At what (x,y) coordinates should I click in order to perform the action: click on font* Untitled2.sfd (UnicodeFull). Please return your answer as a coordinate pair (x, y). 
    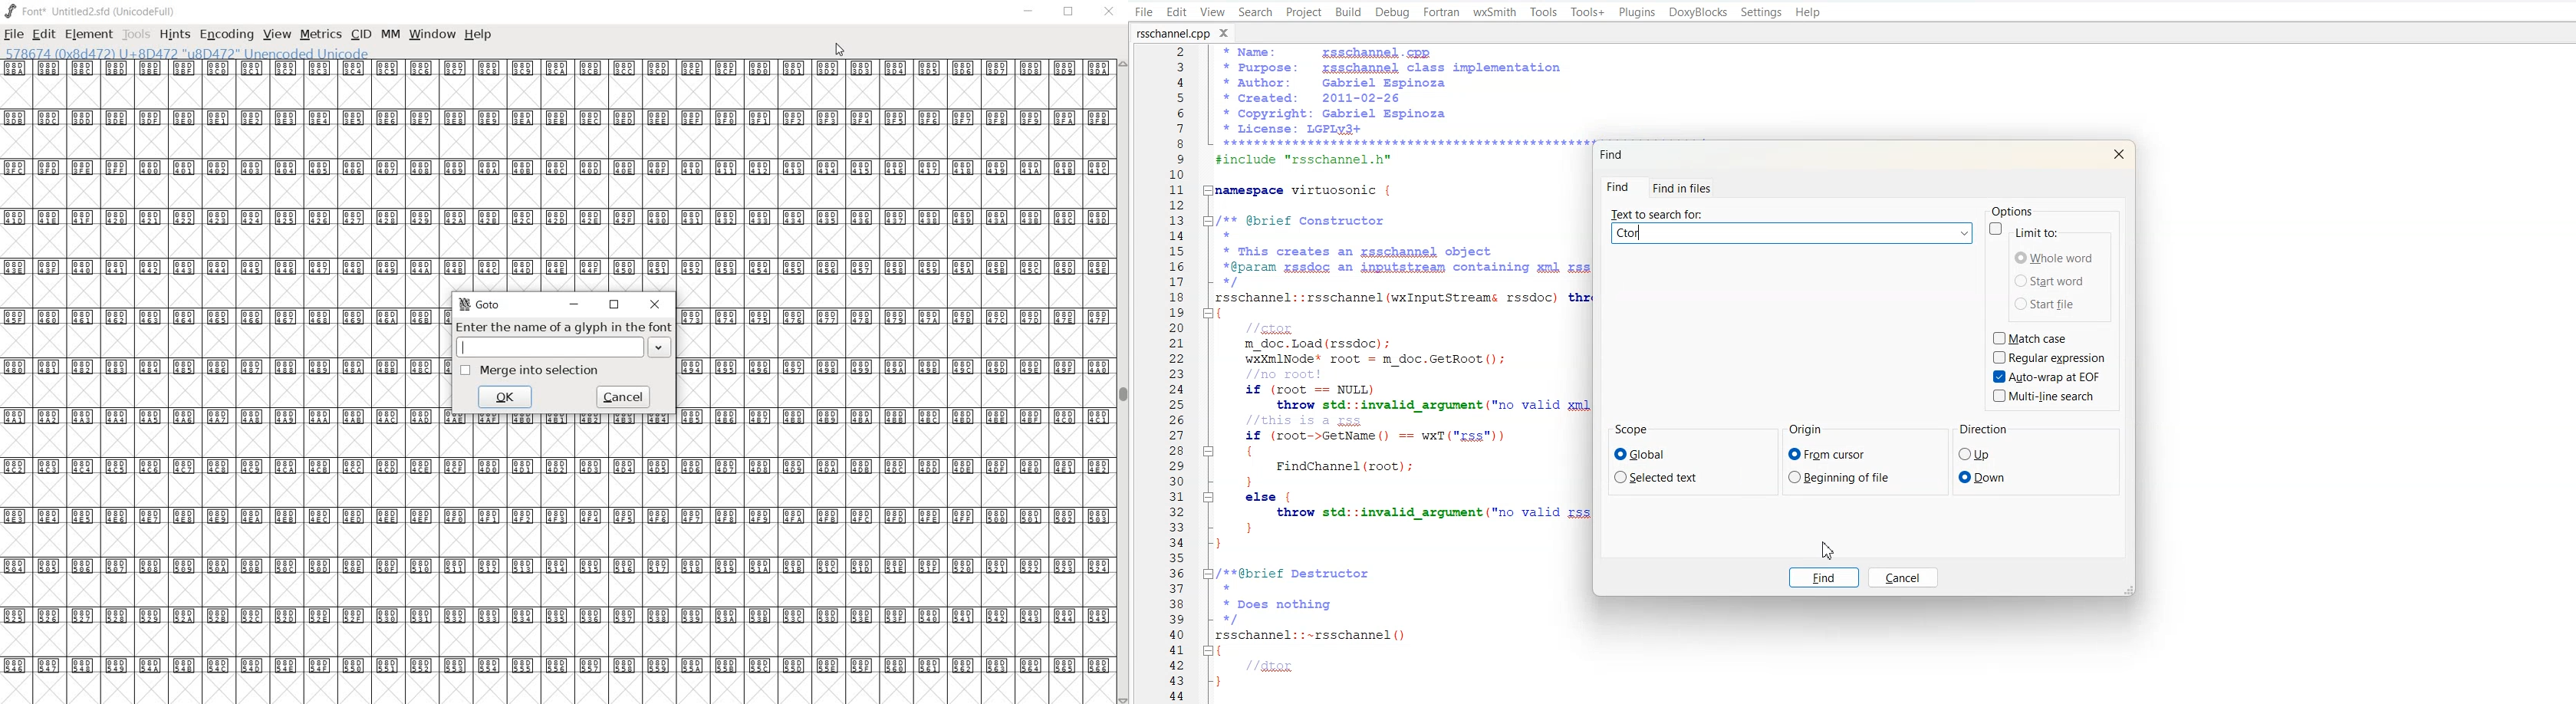
    Looking at the image, I should click on (89, 10).